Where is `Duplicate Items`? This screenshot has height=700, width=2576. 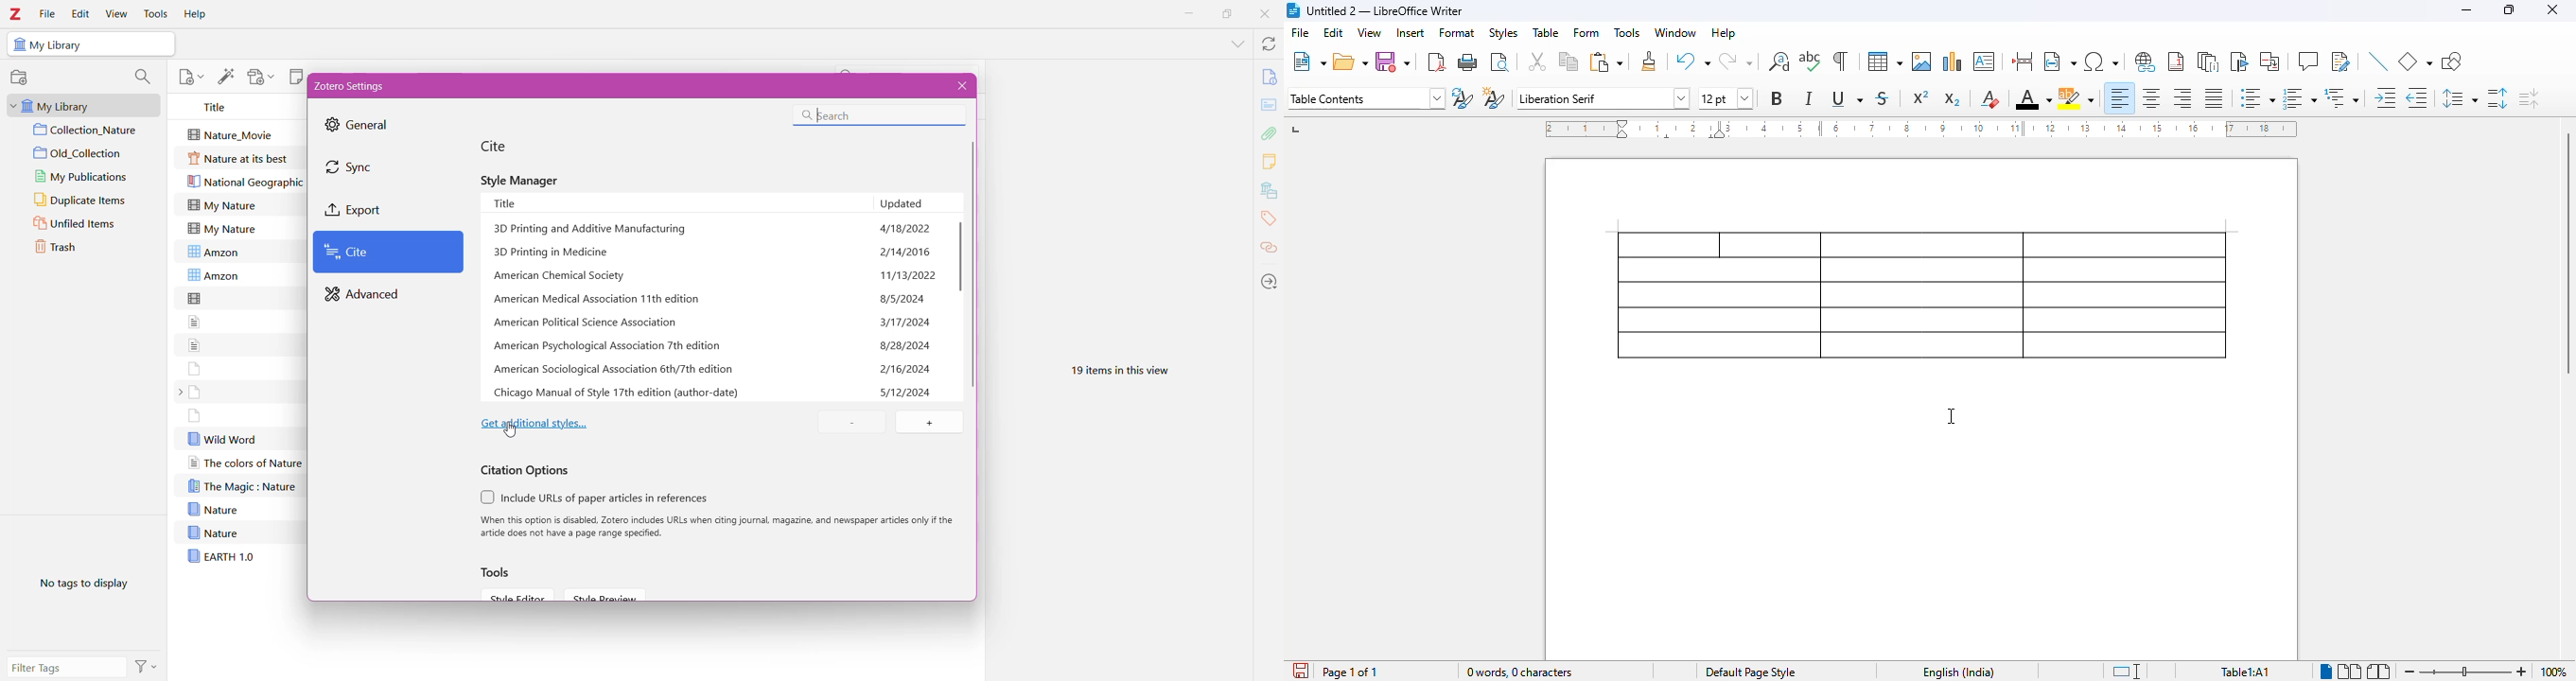
Duplicate Items is located at coordinates (88, 201).